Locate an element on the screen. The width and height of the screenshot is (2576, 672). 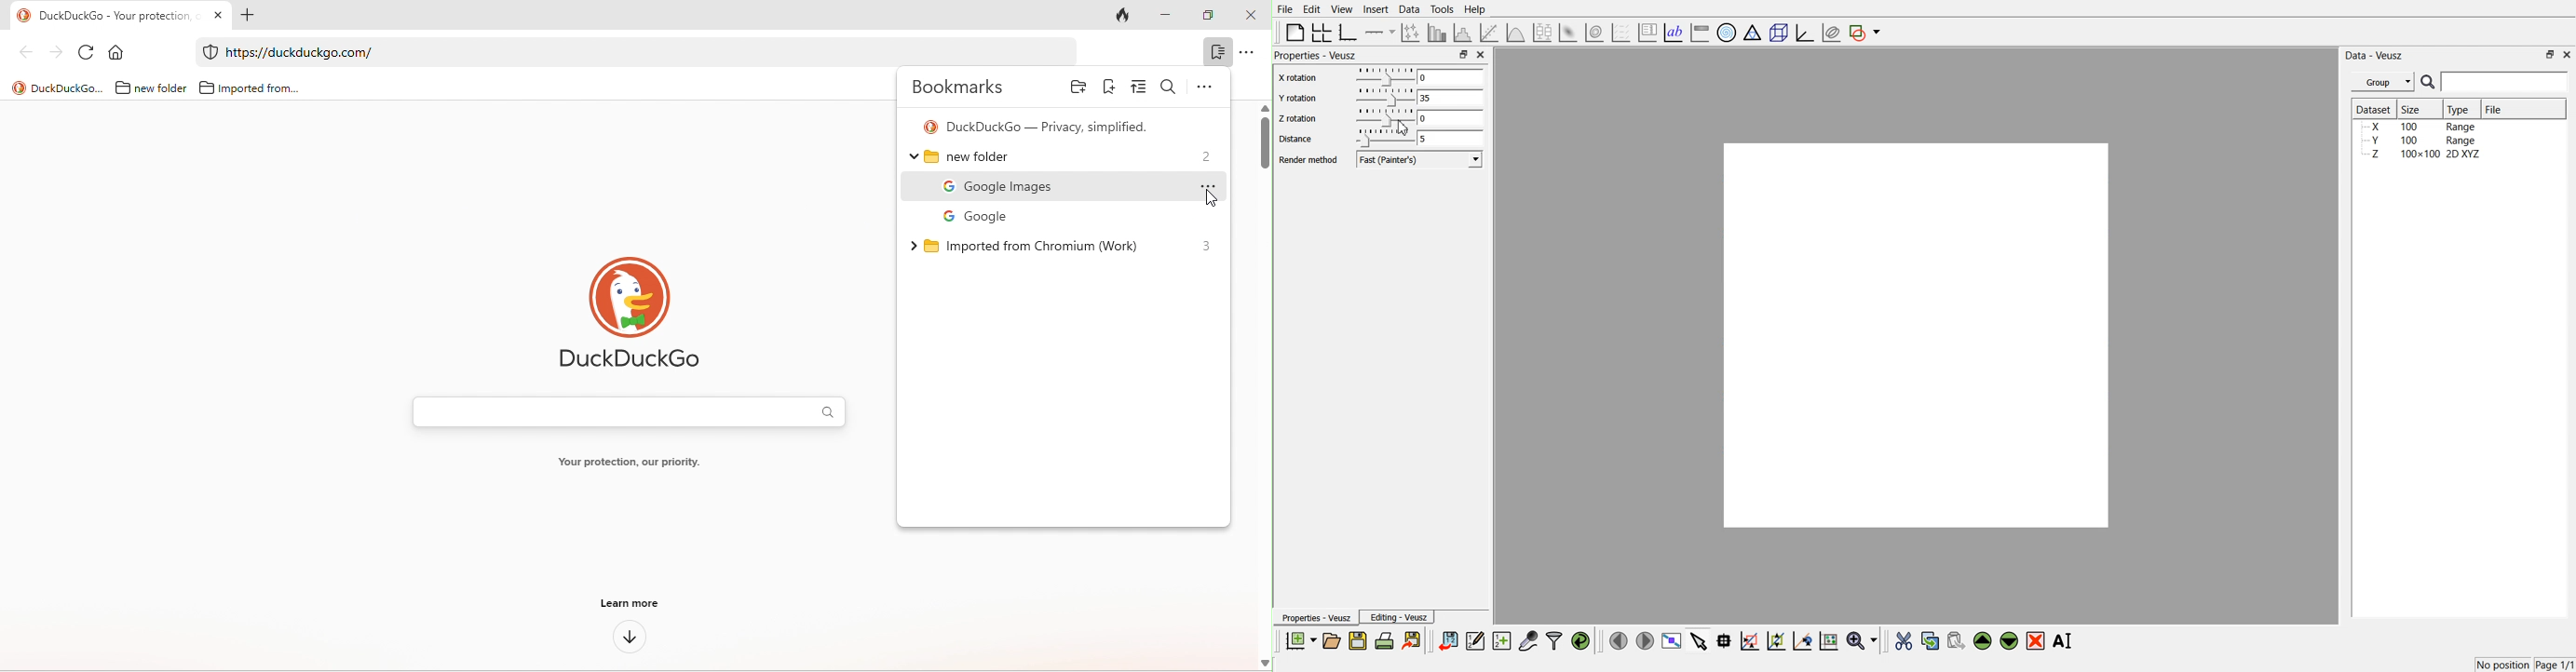
Copy the selected widget is located at coordinates (1931, 640).